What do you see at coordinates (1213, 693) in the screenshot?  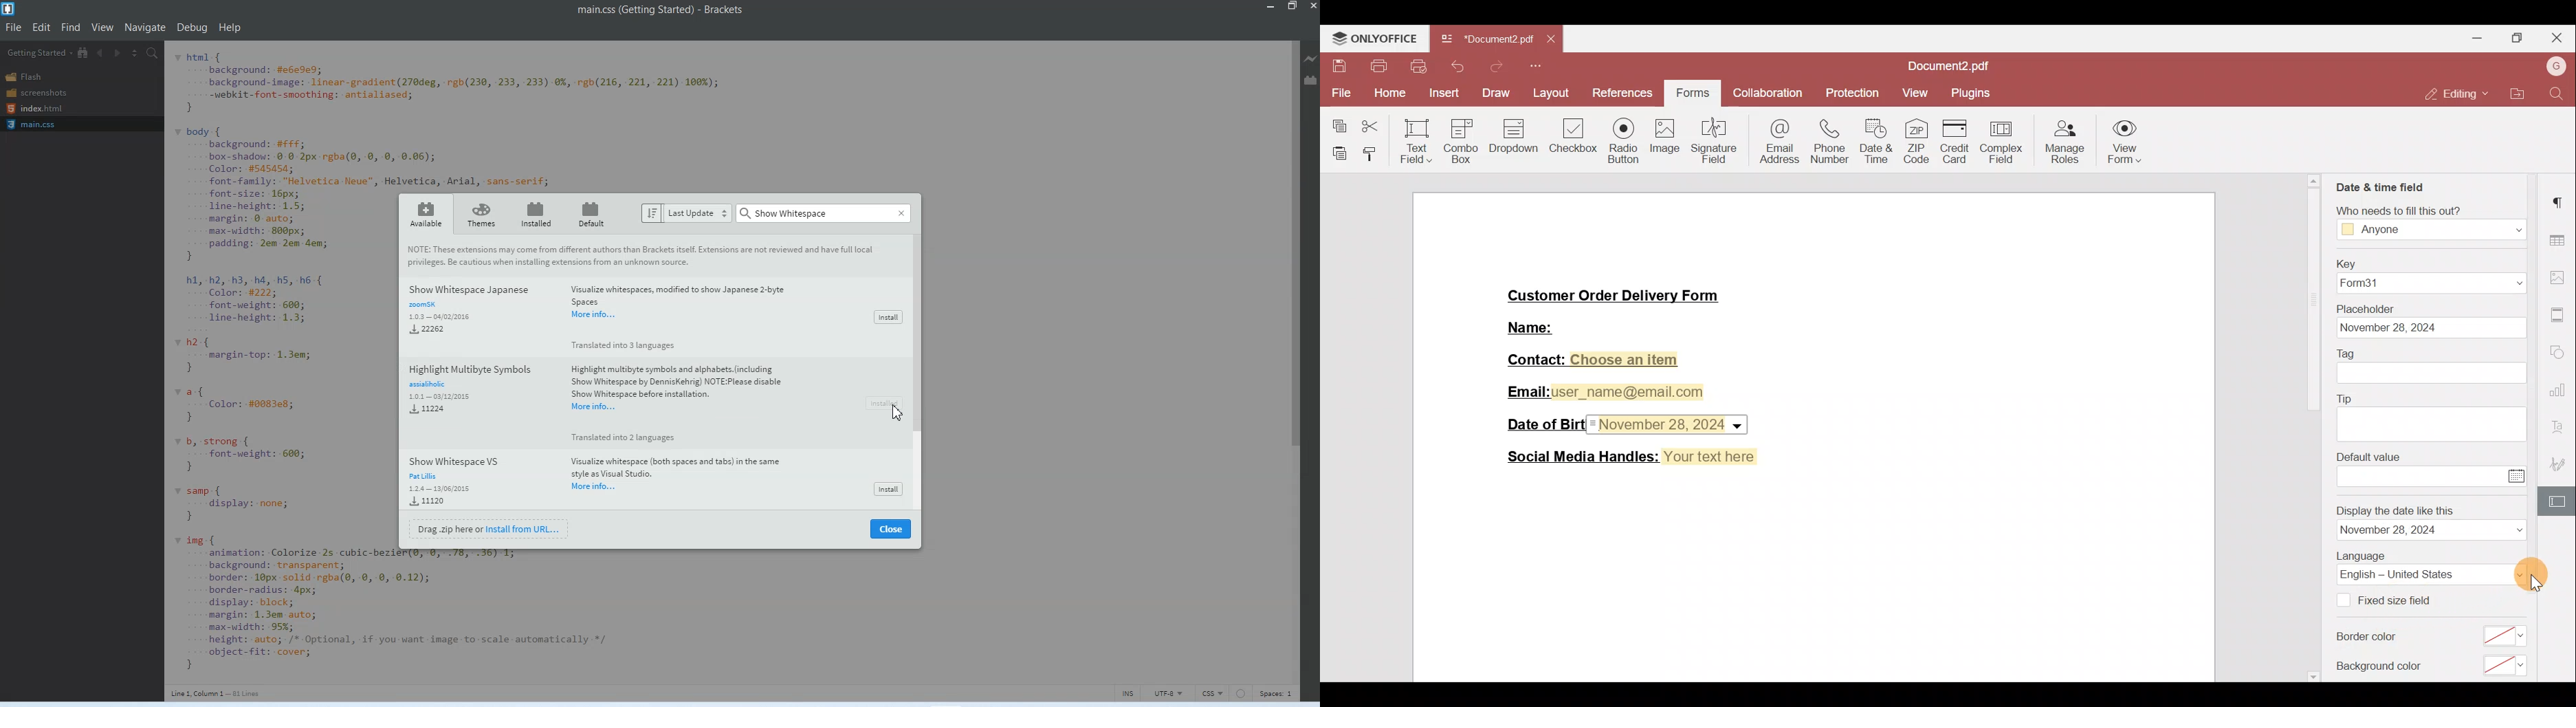 I see `CSS` at bounding box center [1213, 693].